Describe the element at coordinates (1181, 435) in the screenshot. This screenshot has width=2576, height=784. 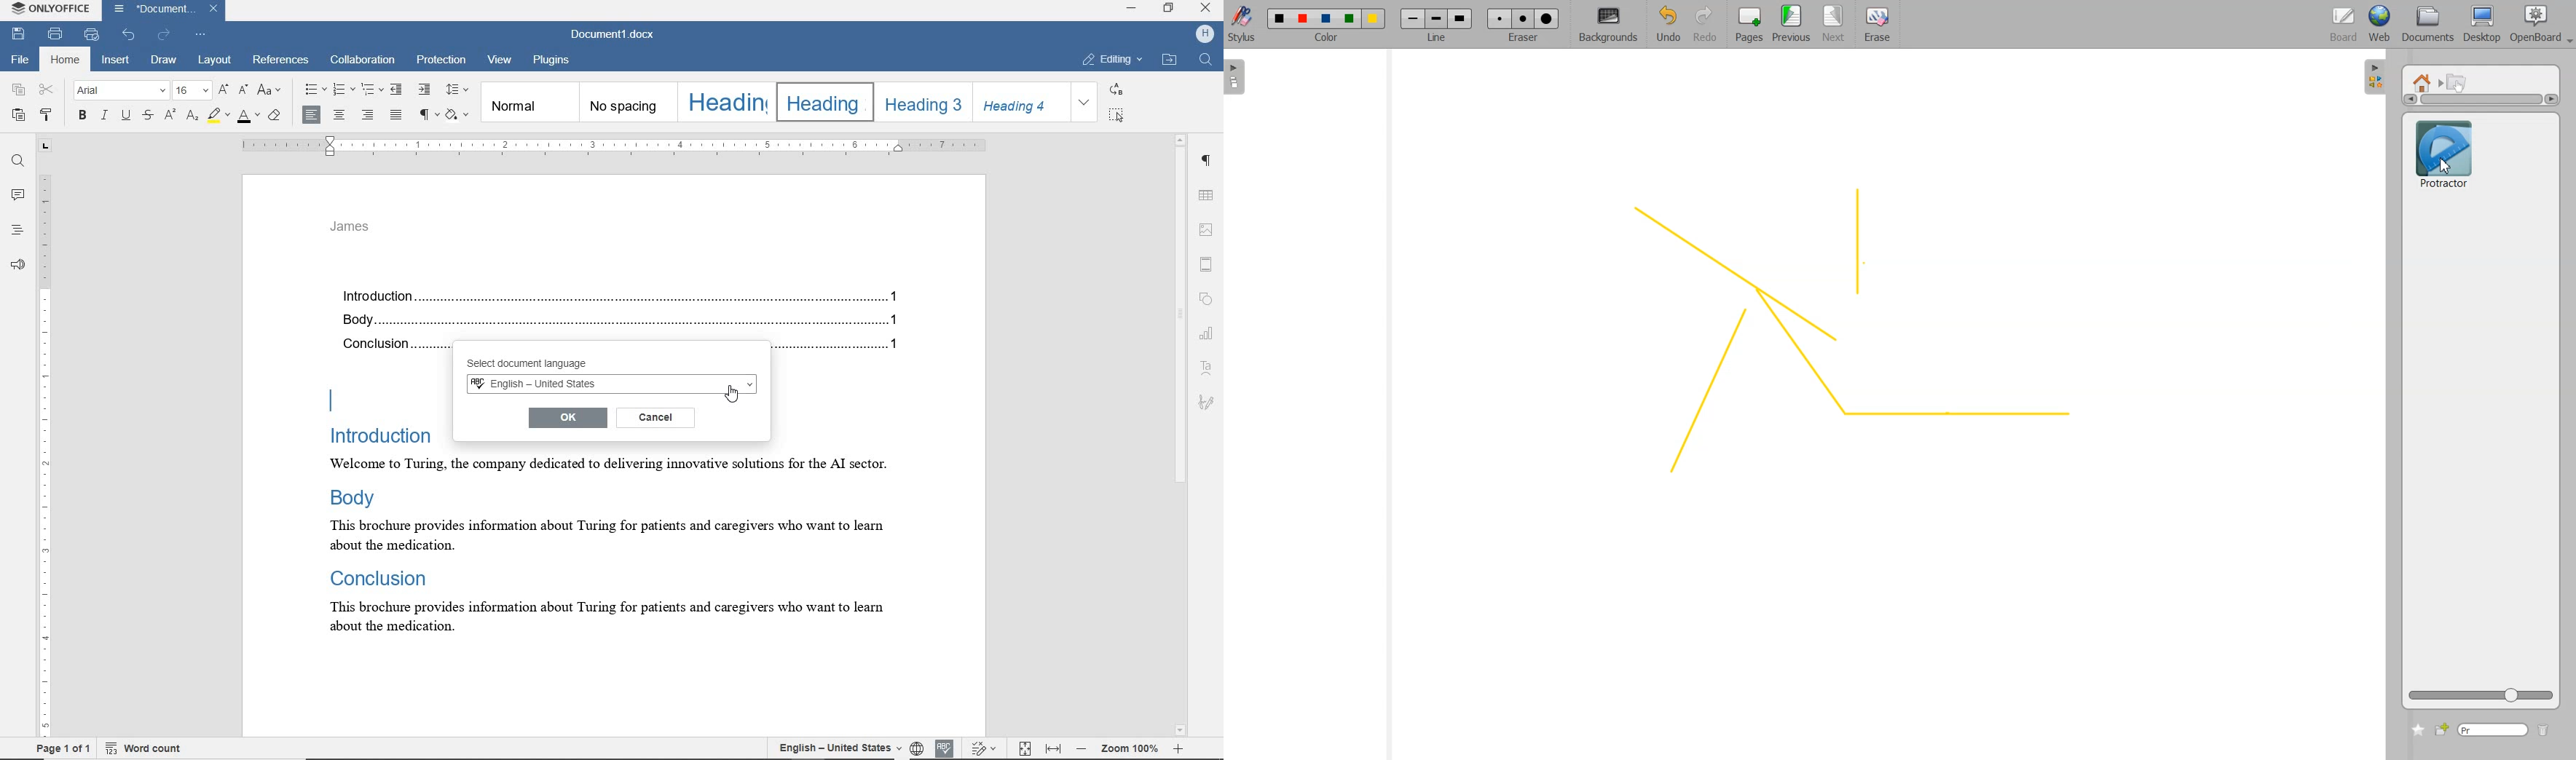
I see `scrollbar` at that location.